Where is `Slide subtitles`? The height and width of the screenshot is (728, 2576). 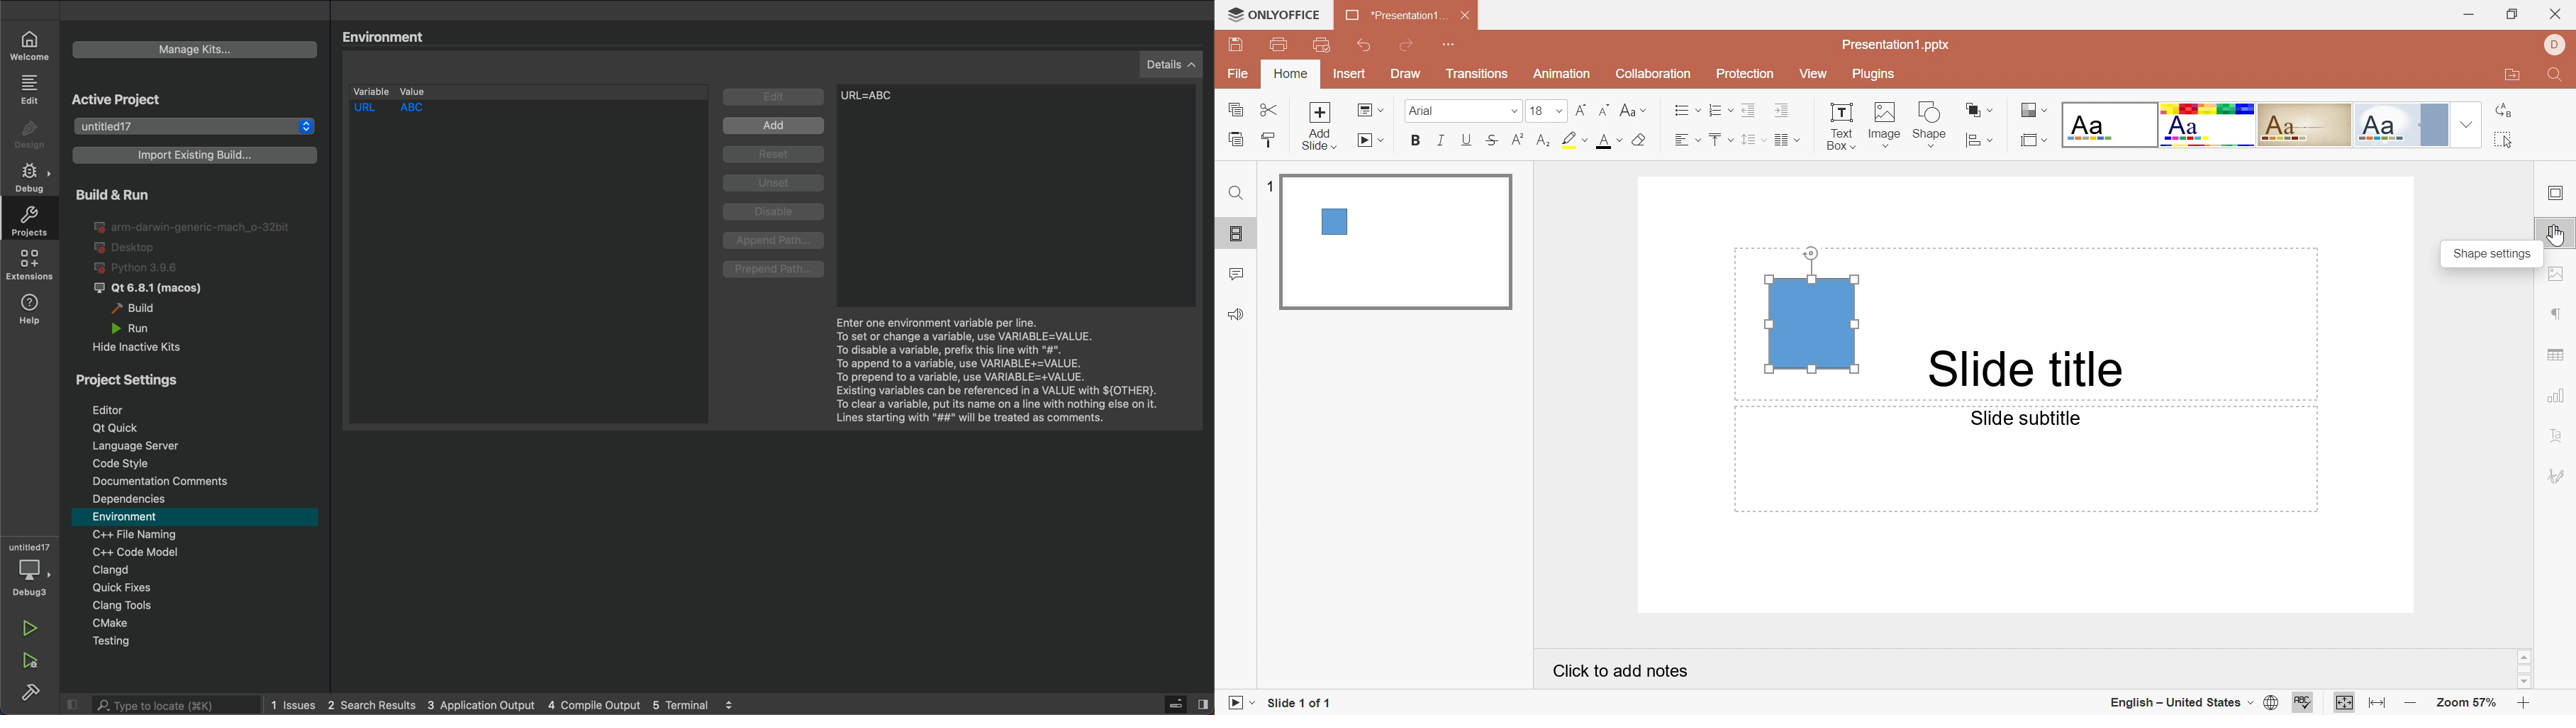
Slide subtitles is located at coordinates (2036, 422).